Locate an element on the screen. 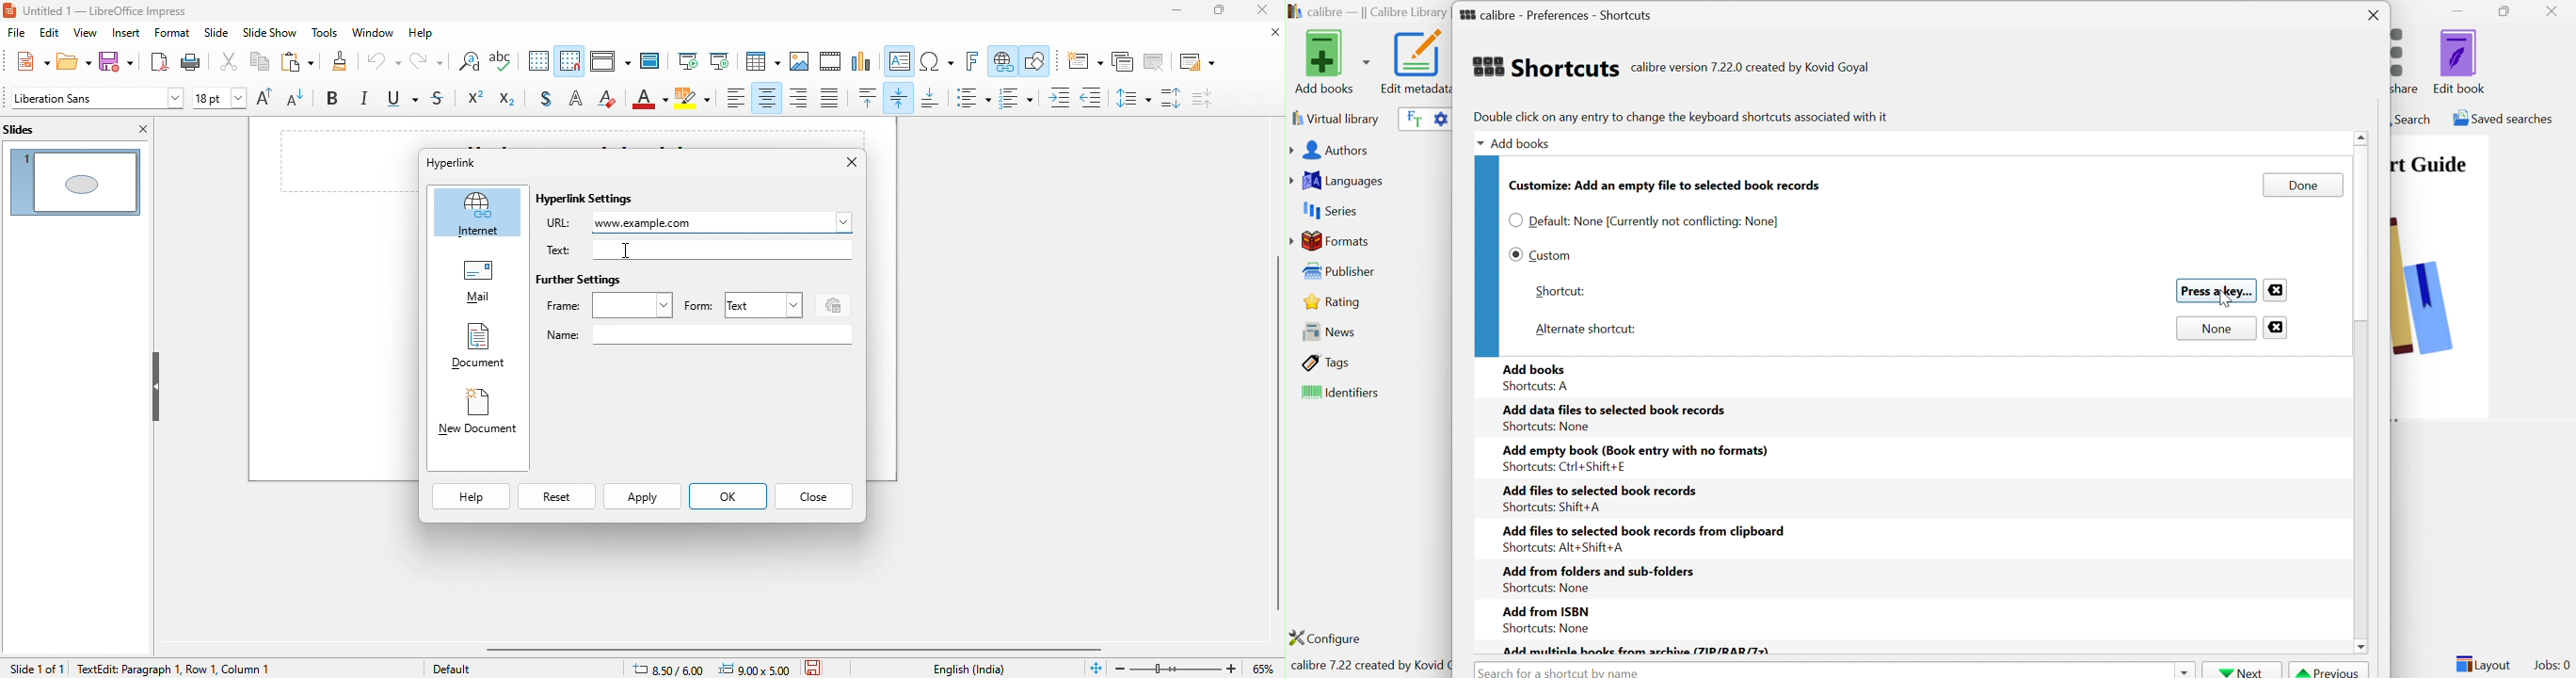 The height and width of the screenshot is (700, 2576). Scroll Up is located at coordinates (2363, 137).